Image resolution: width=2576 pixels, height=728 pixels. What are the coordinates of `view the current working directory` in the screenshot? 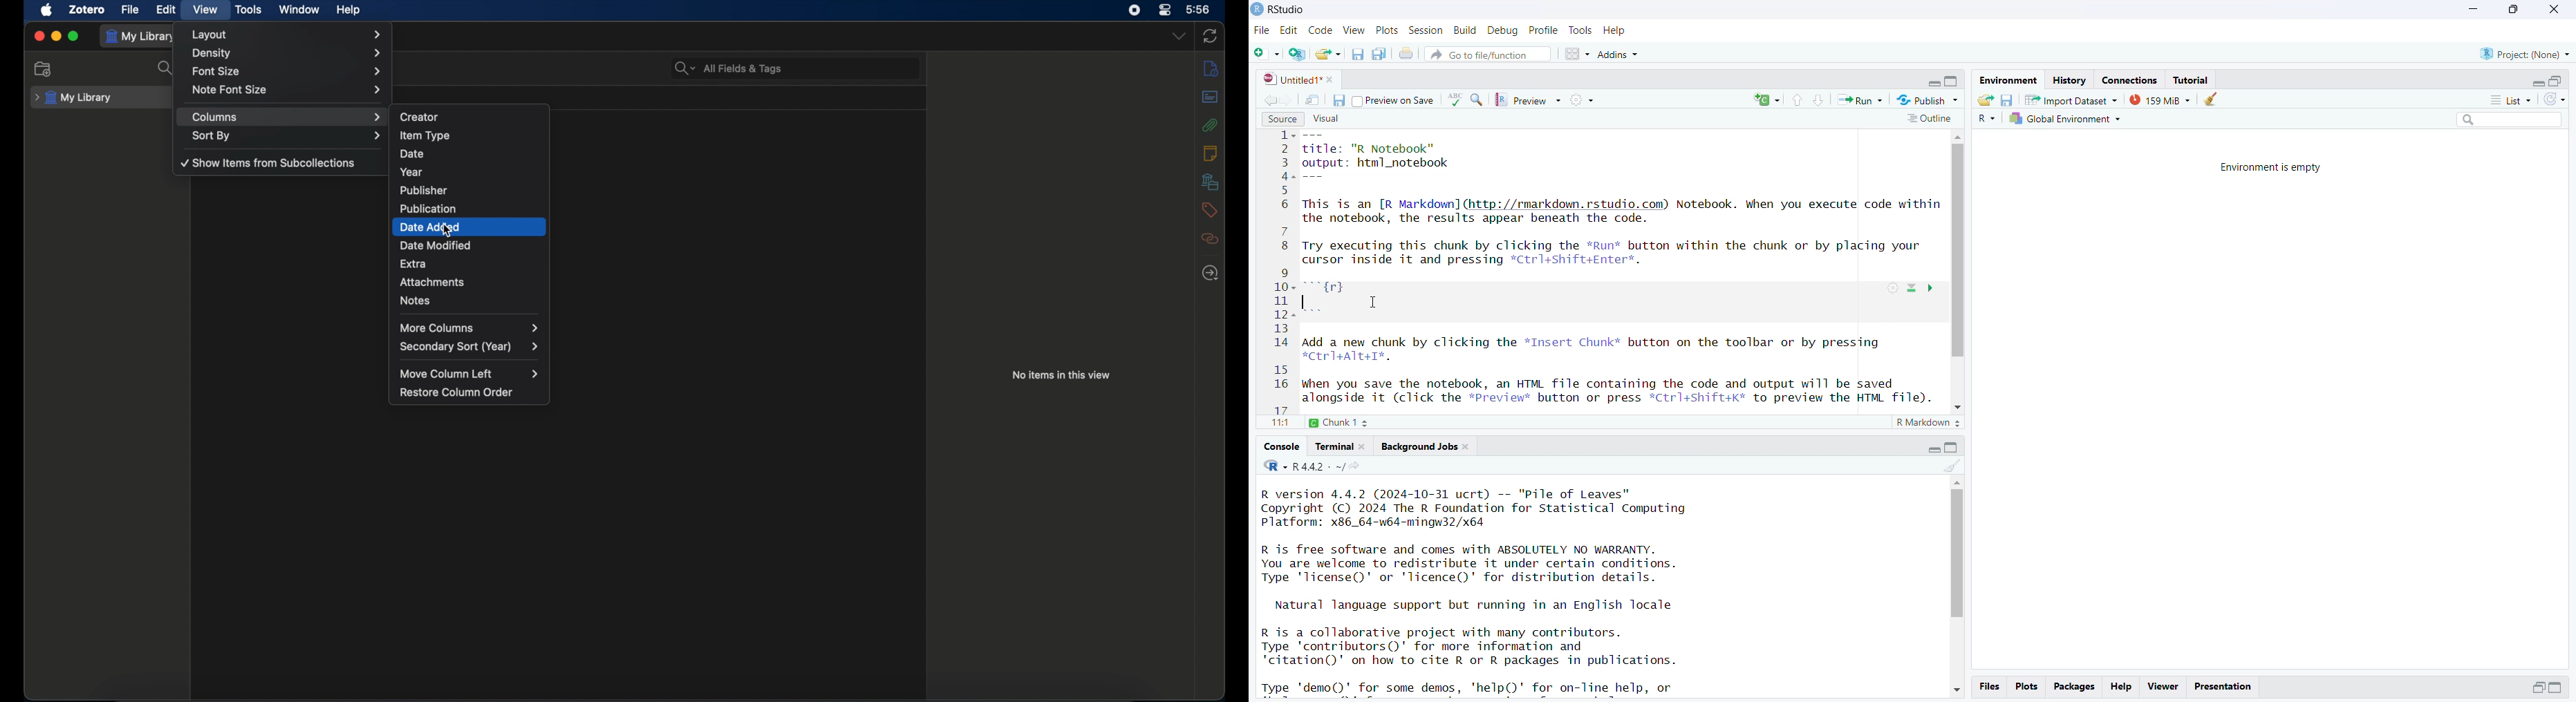 It's located at (1358, 465).